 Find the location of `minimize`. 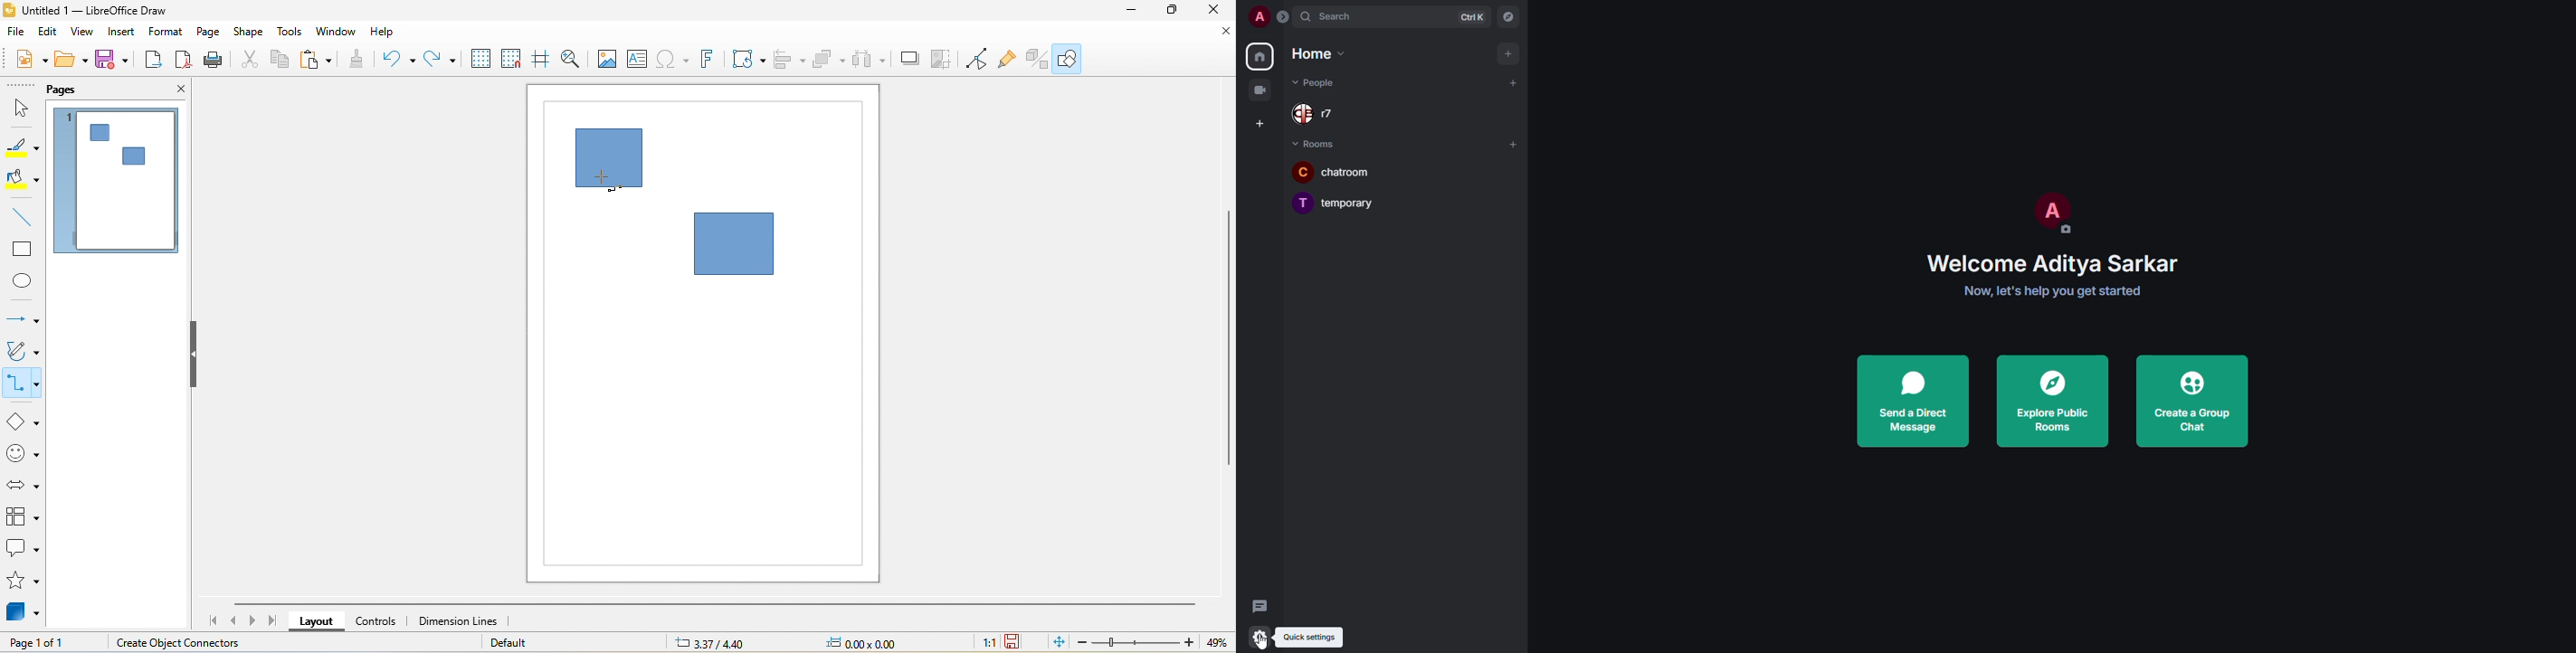

minimize is located at coordinates (1134, 13).